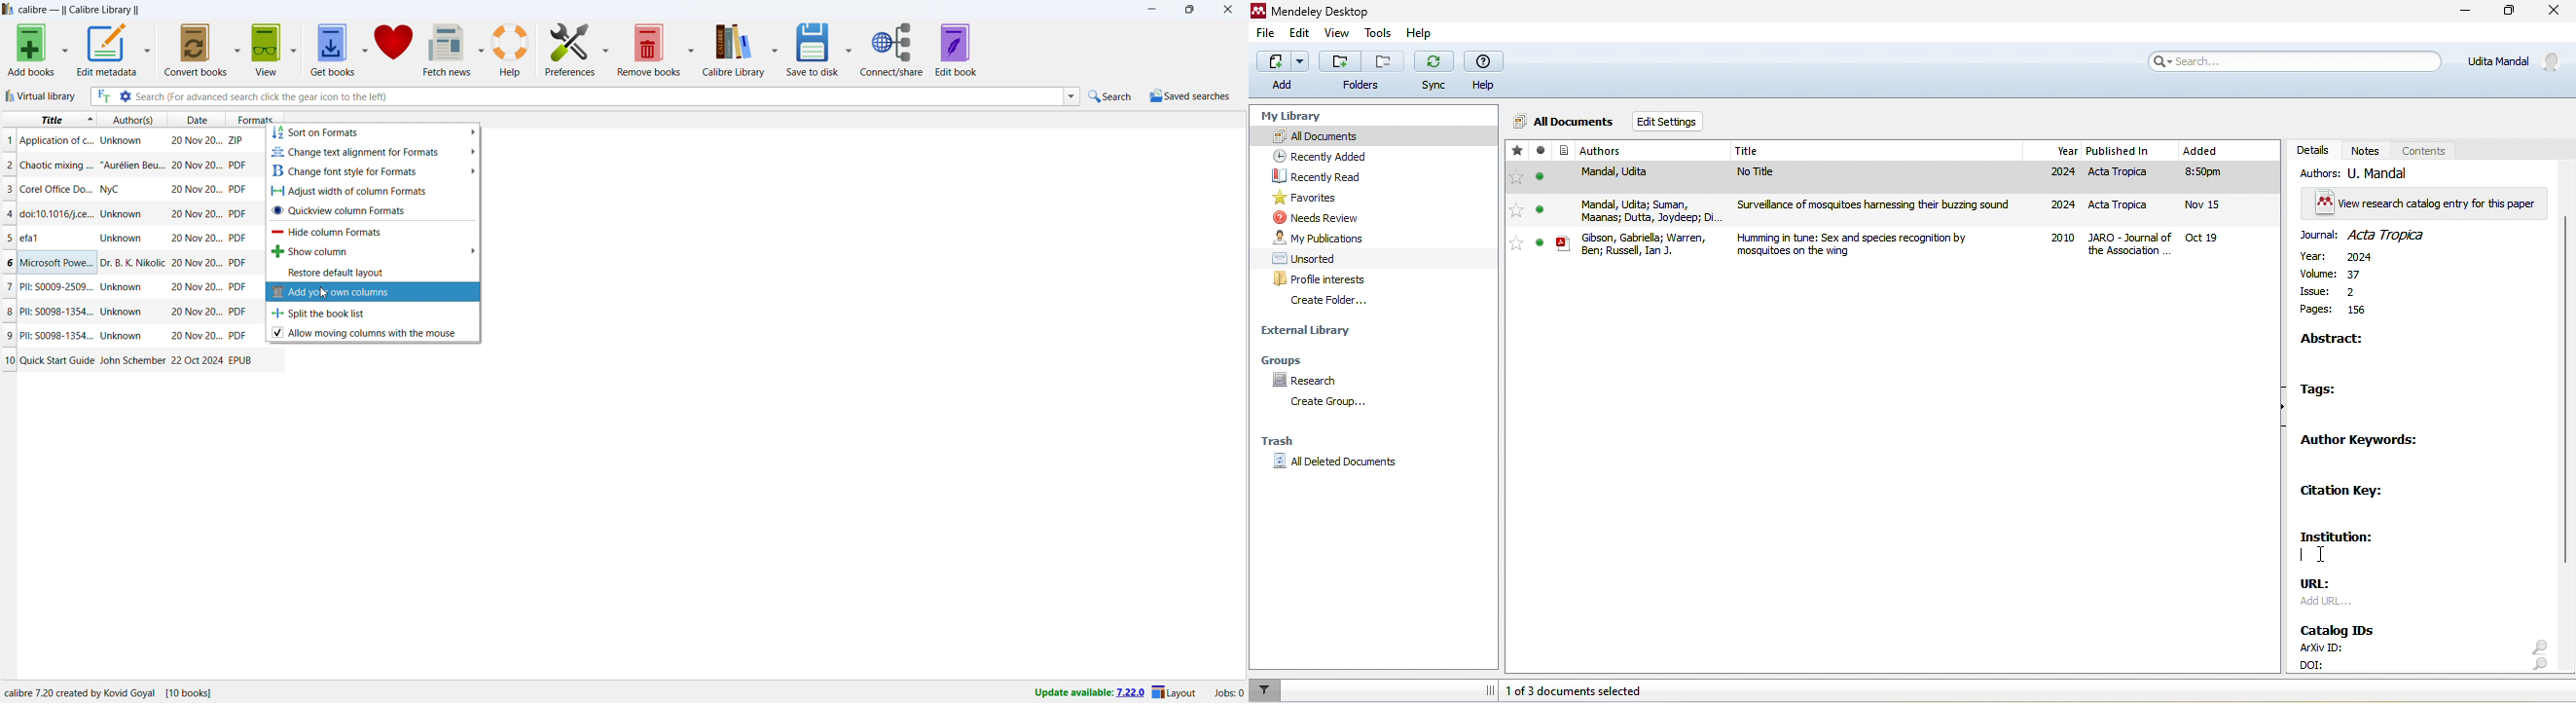  What do you see at coordinates (122, 335) in the screenshot?
I see `author` at bounding box center [122, 335].